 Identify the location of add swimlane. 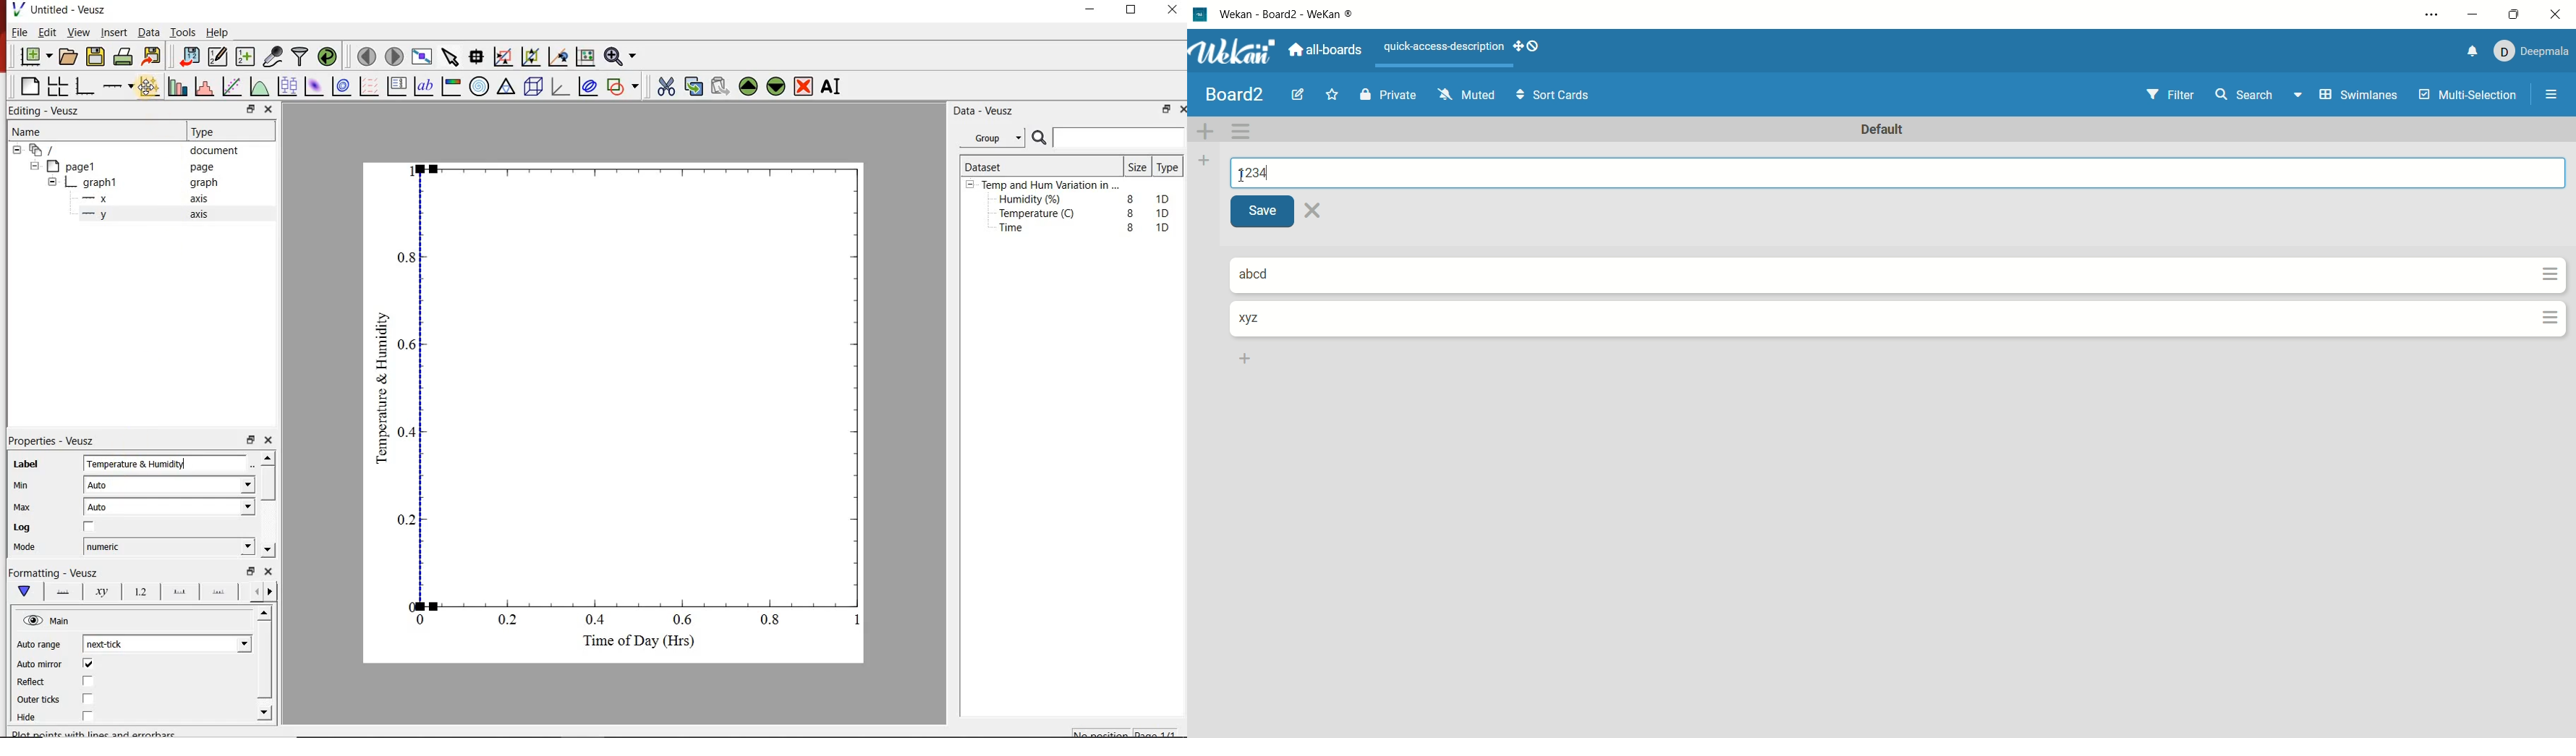
(1207, 129).